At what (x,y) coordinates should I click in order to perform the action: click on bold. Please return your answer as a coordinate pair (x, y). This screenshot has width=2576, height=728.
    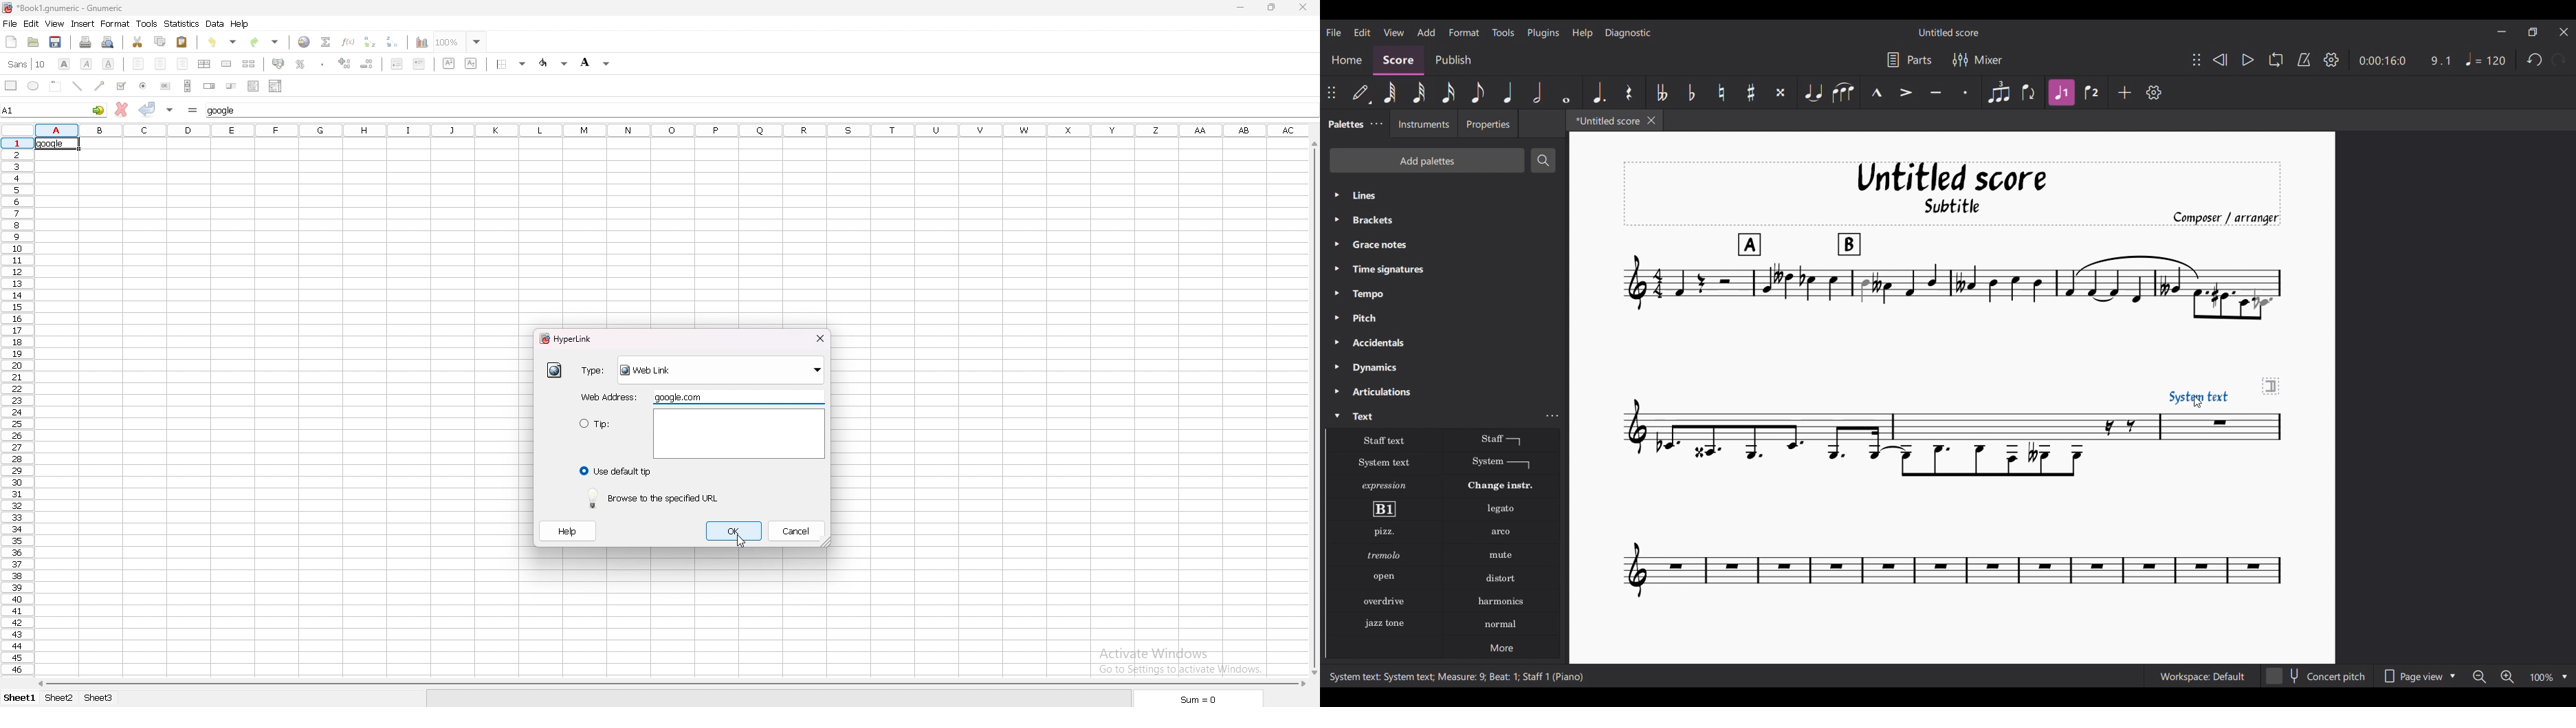
    Looking at the image, I should click on (65, 64).